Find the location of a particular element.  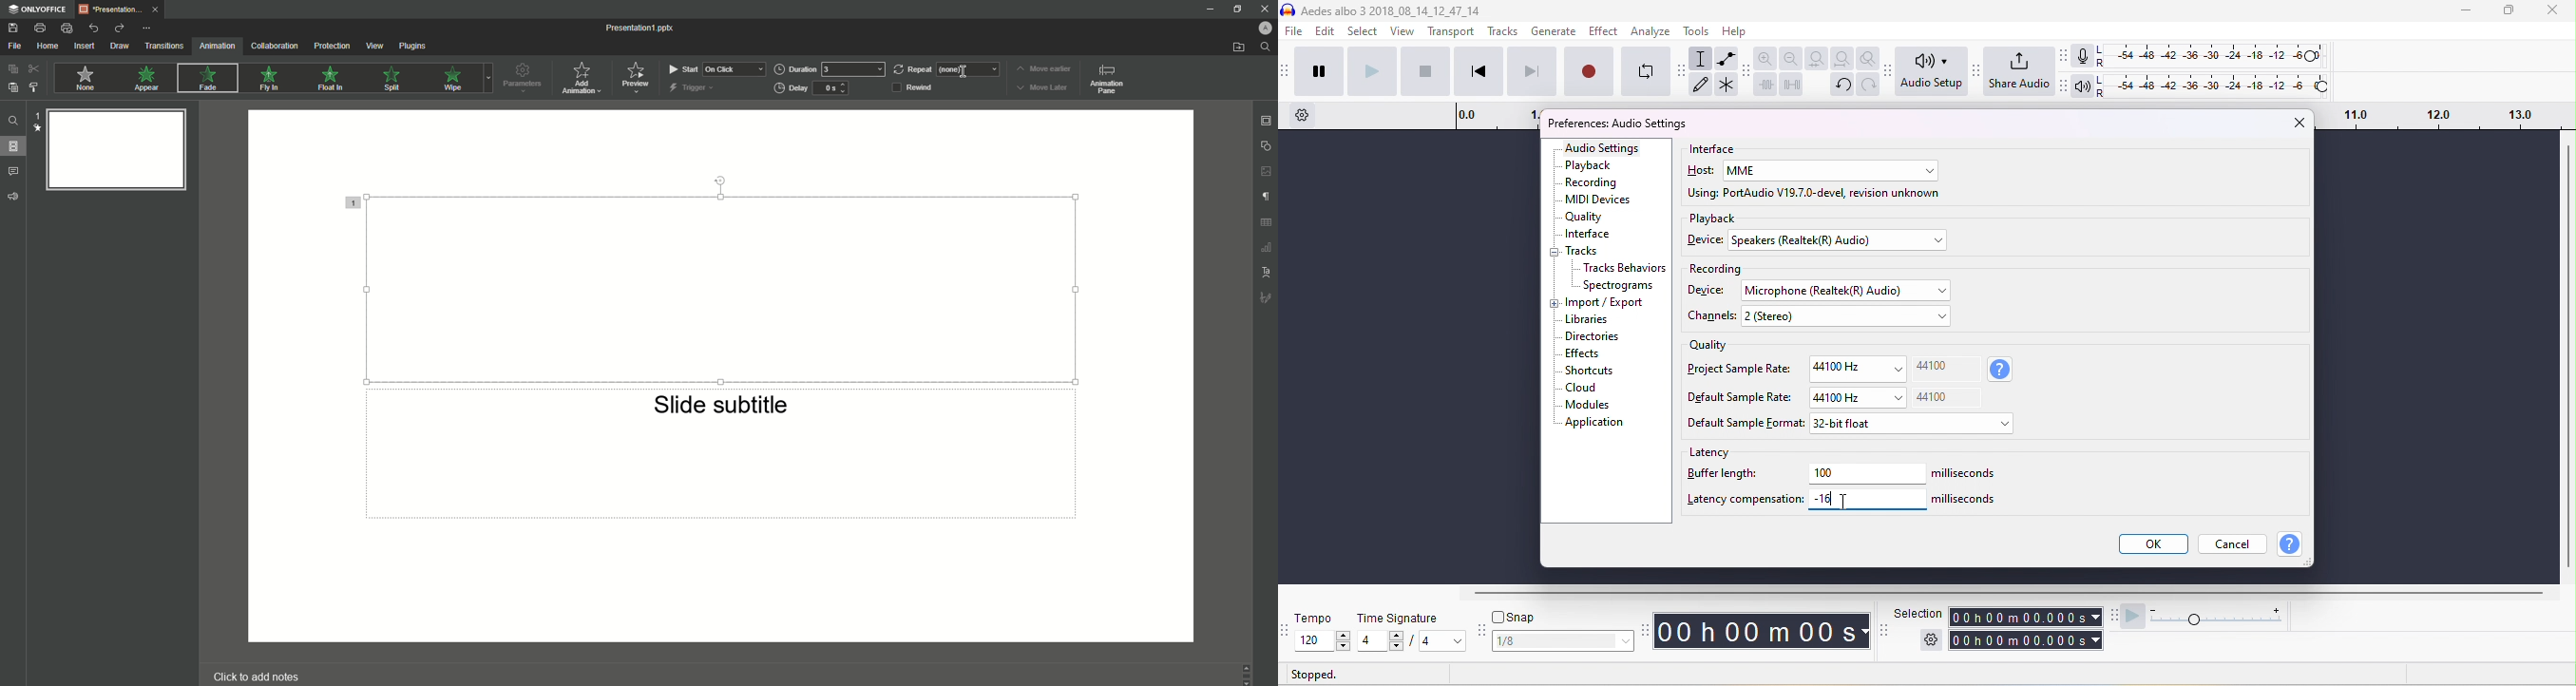

typing cursor on latency compensation is located at coordinates (1847, 503).